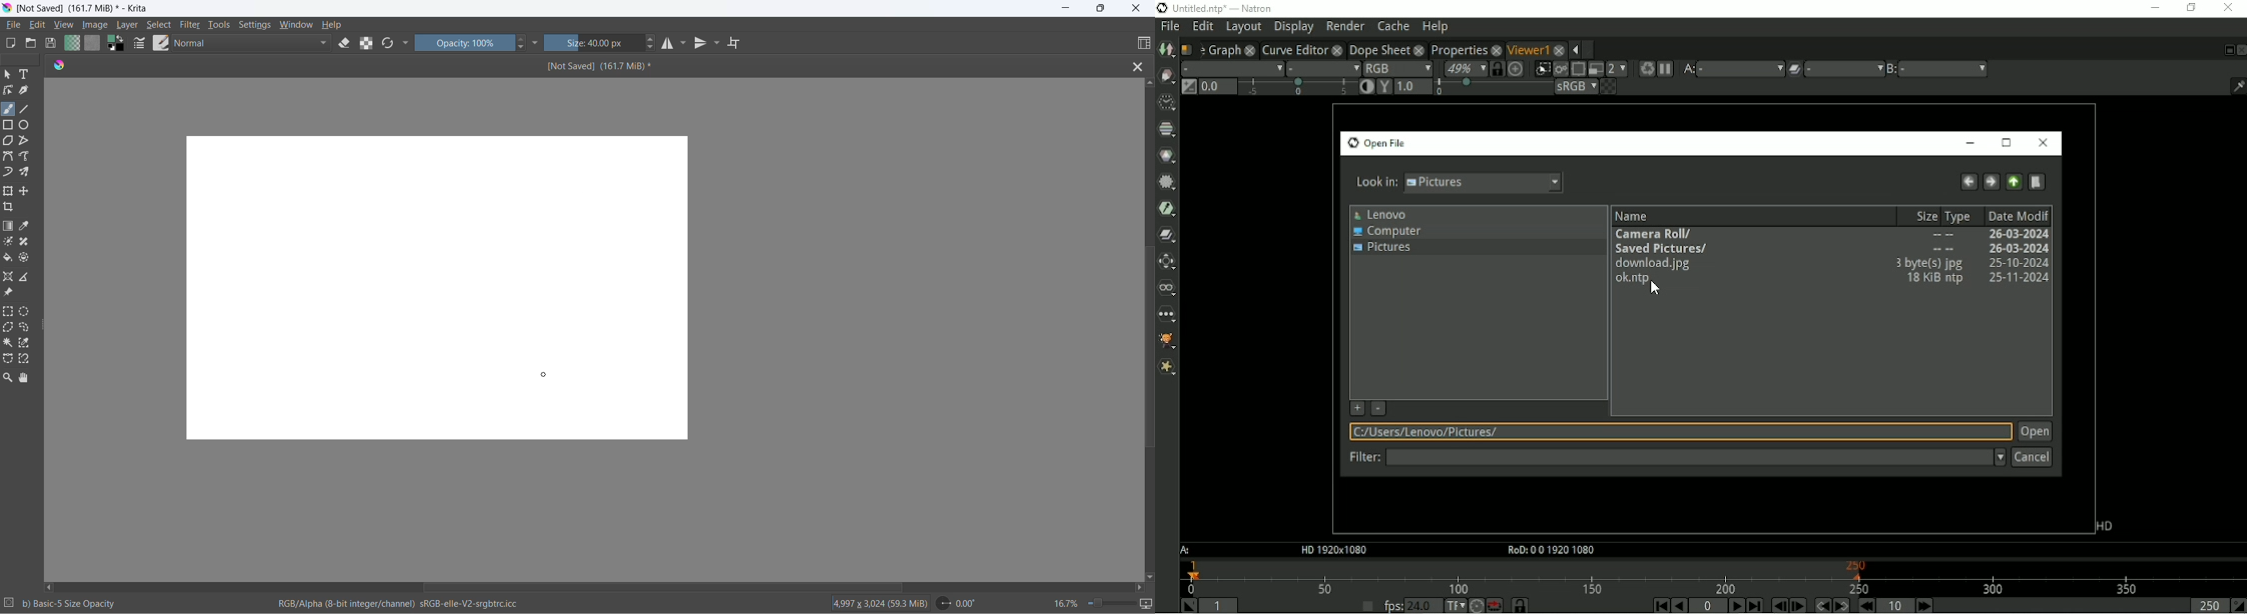  What do you see at coordinates (8, 259) in the screenshot?
I see `fill color` at bounding box center [8, 259].